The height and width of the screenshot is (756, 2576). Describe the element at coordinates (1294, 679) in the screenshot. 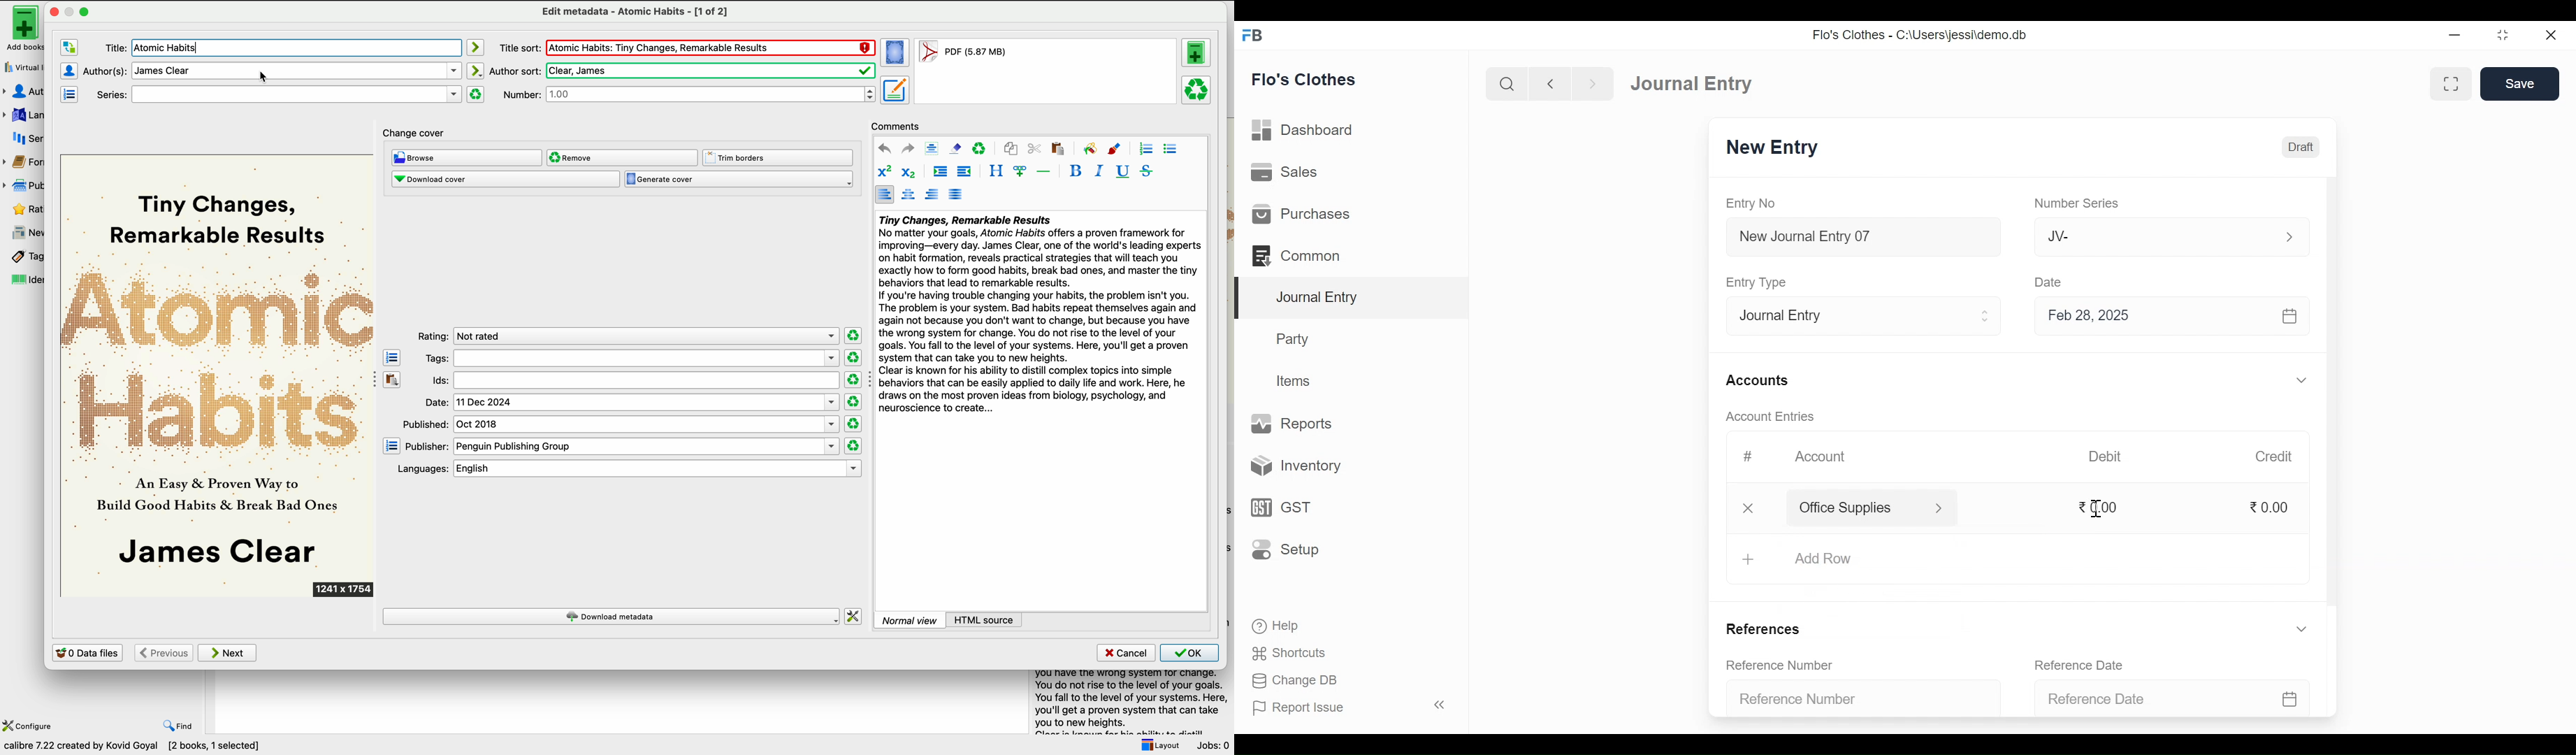

I see `Change DB` at that location.